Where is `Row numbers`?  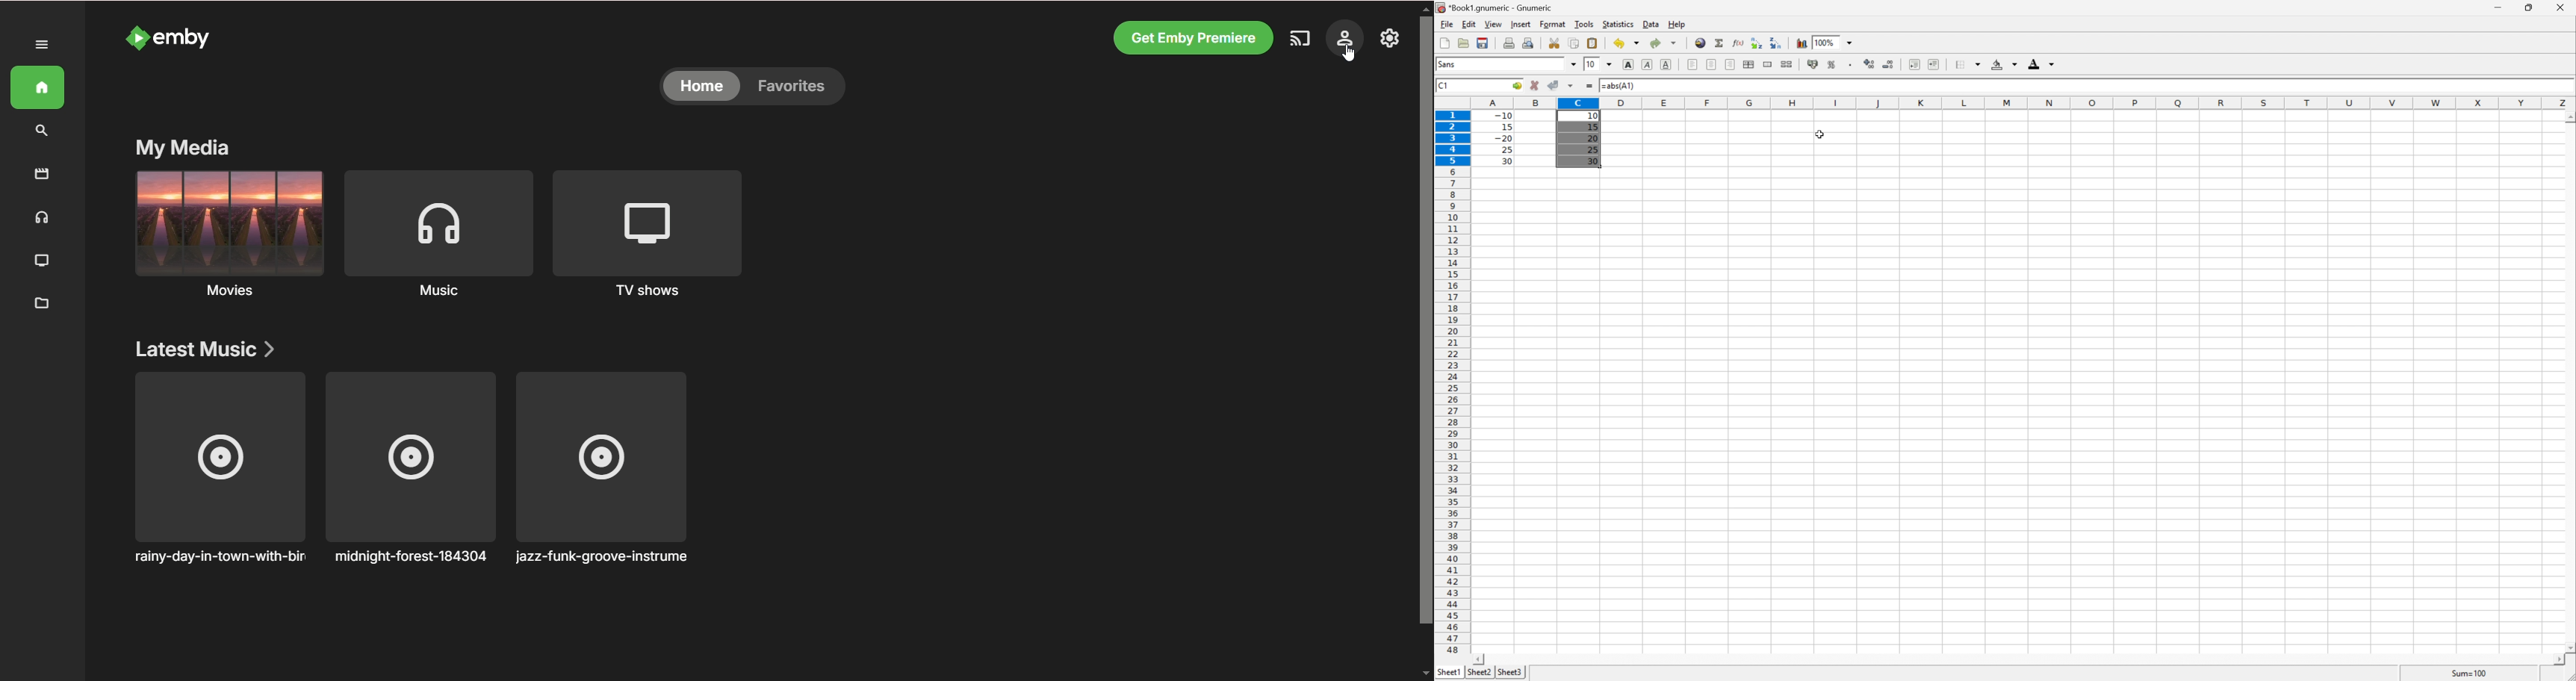
Row numbers is located at coordinates (1453, 384).